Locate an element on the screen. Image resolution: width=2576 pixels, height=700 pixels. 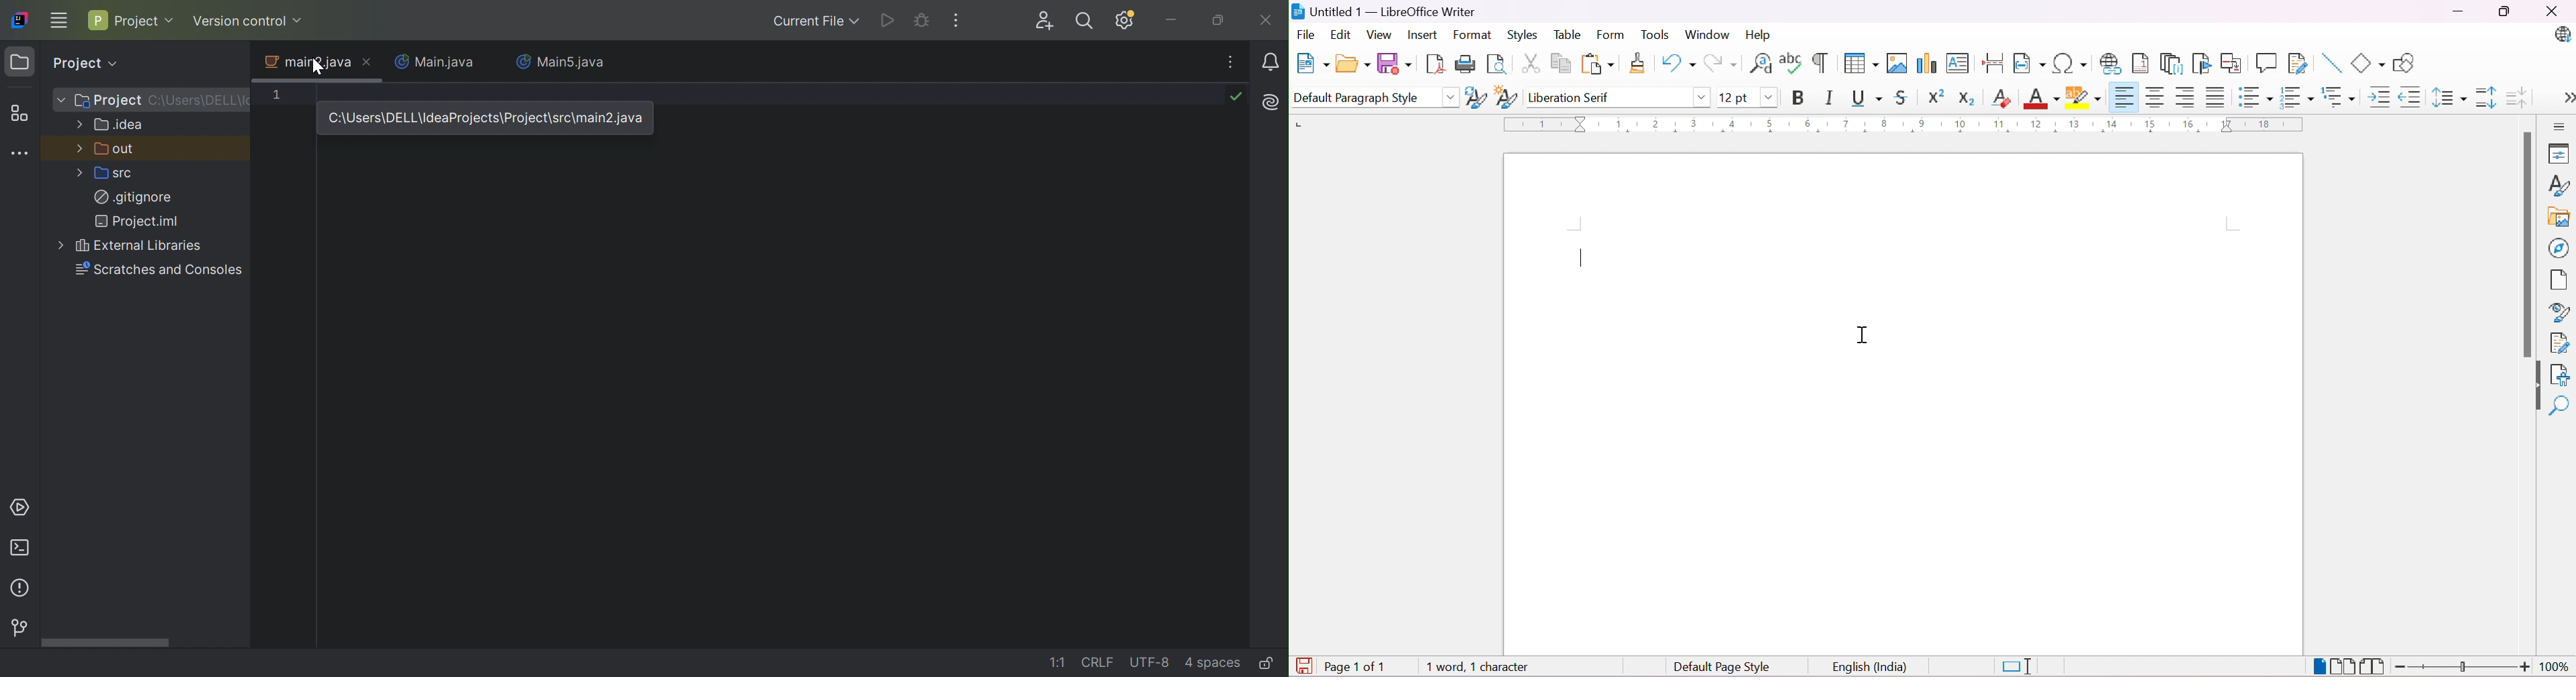
12 pt is located at coordinates (1733, 97).